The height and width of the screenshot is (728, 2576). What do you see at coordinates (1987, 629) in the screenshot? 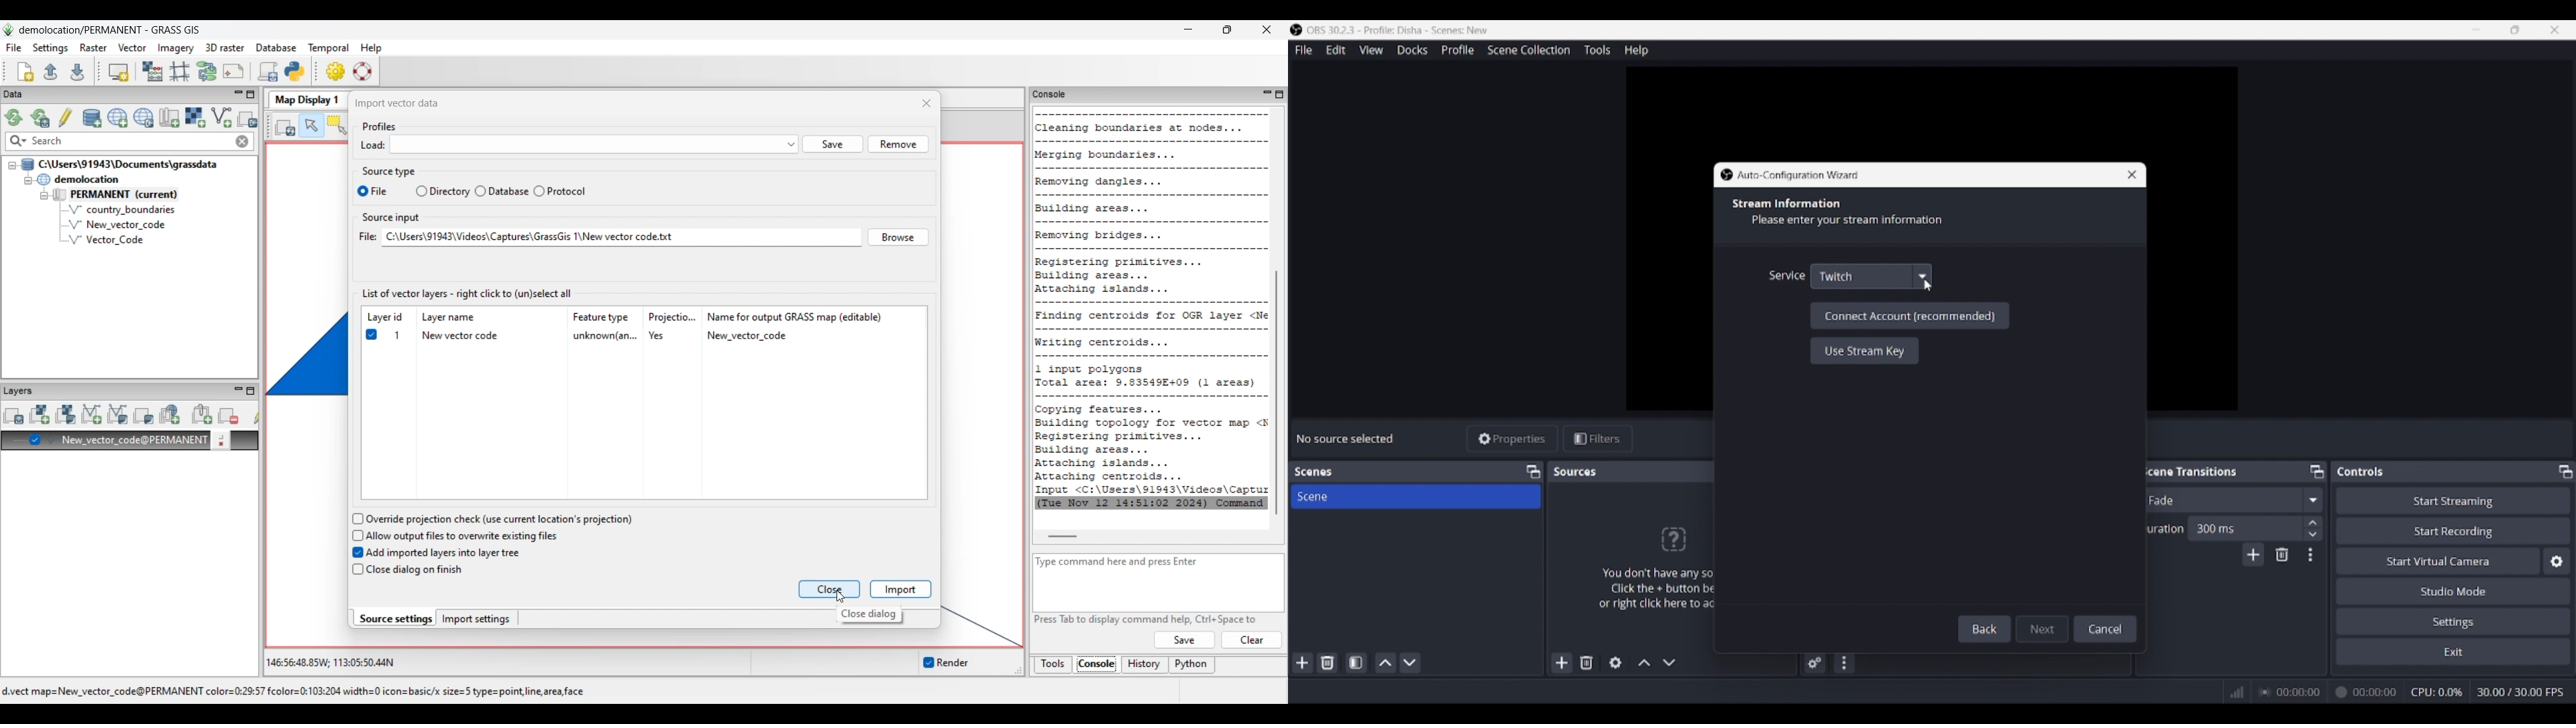
I see `Back` at bounding box center [1987, 629].